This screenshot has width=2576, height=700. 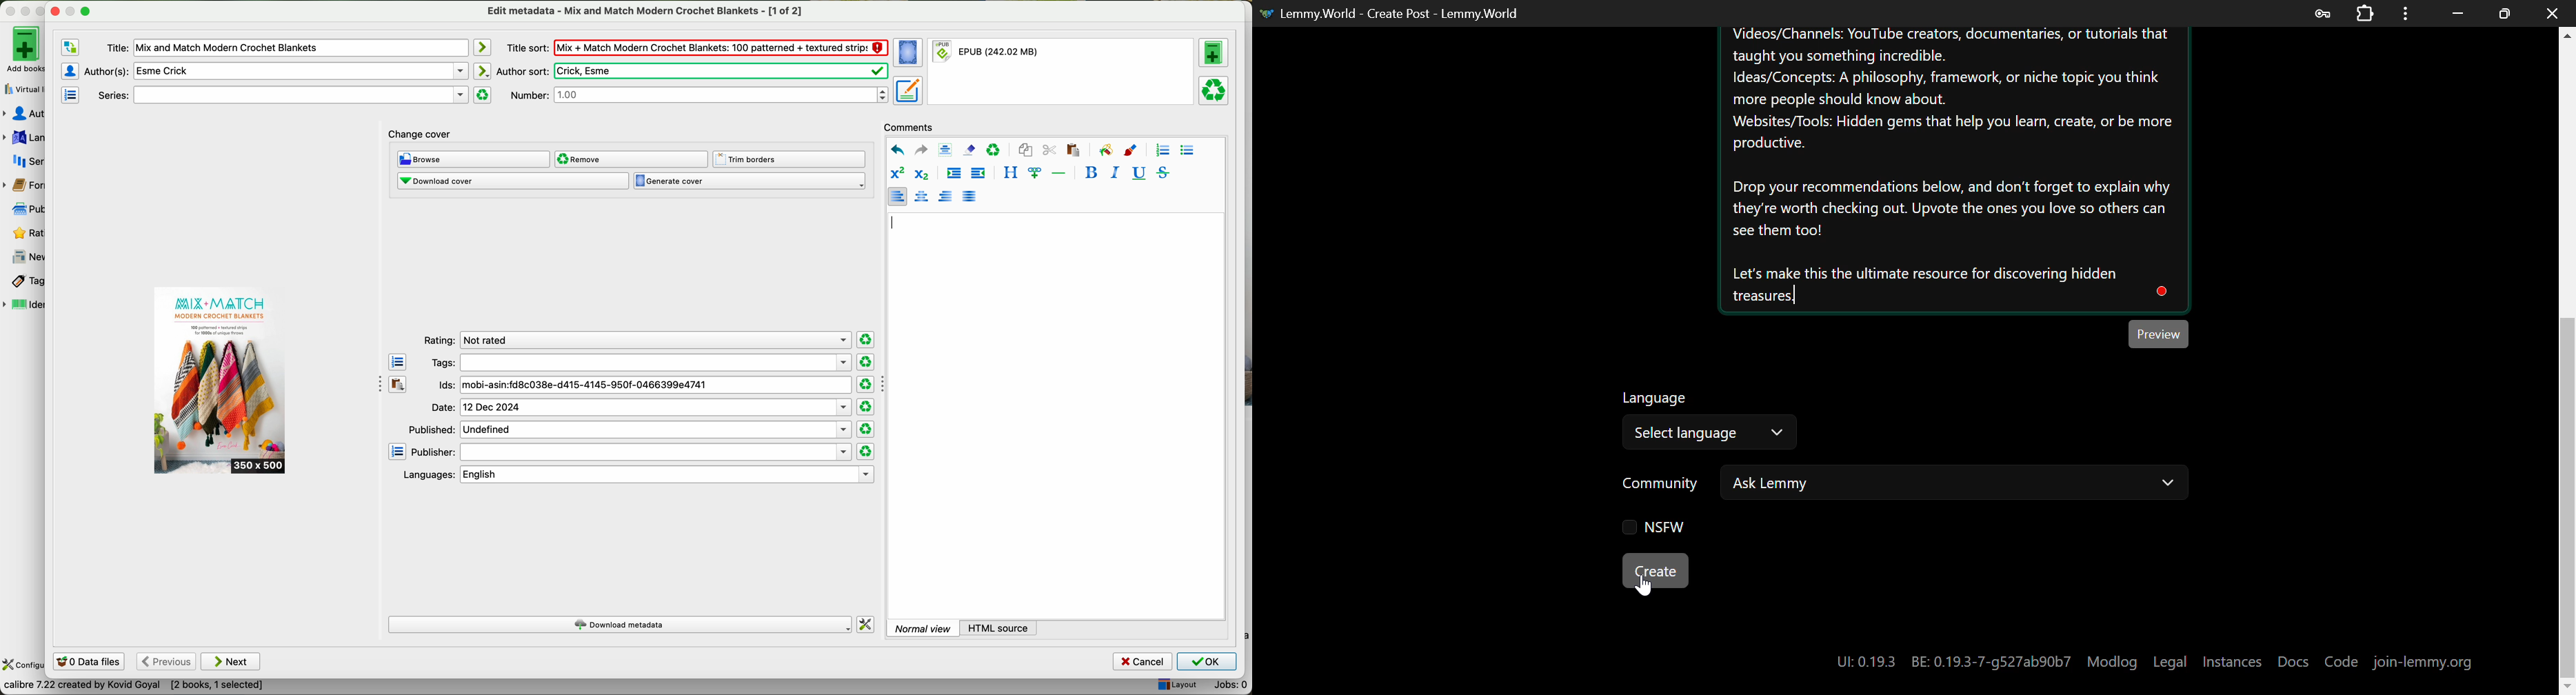 I want to click on clear rating, so click(x=866, y=452).